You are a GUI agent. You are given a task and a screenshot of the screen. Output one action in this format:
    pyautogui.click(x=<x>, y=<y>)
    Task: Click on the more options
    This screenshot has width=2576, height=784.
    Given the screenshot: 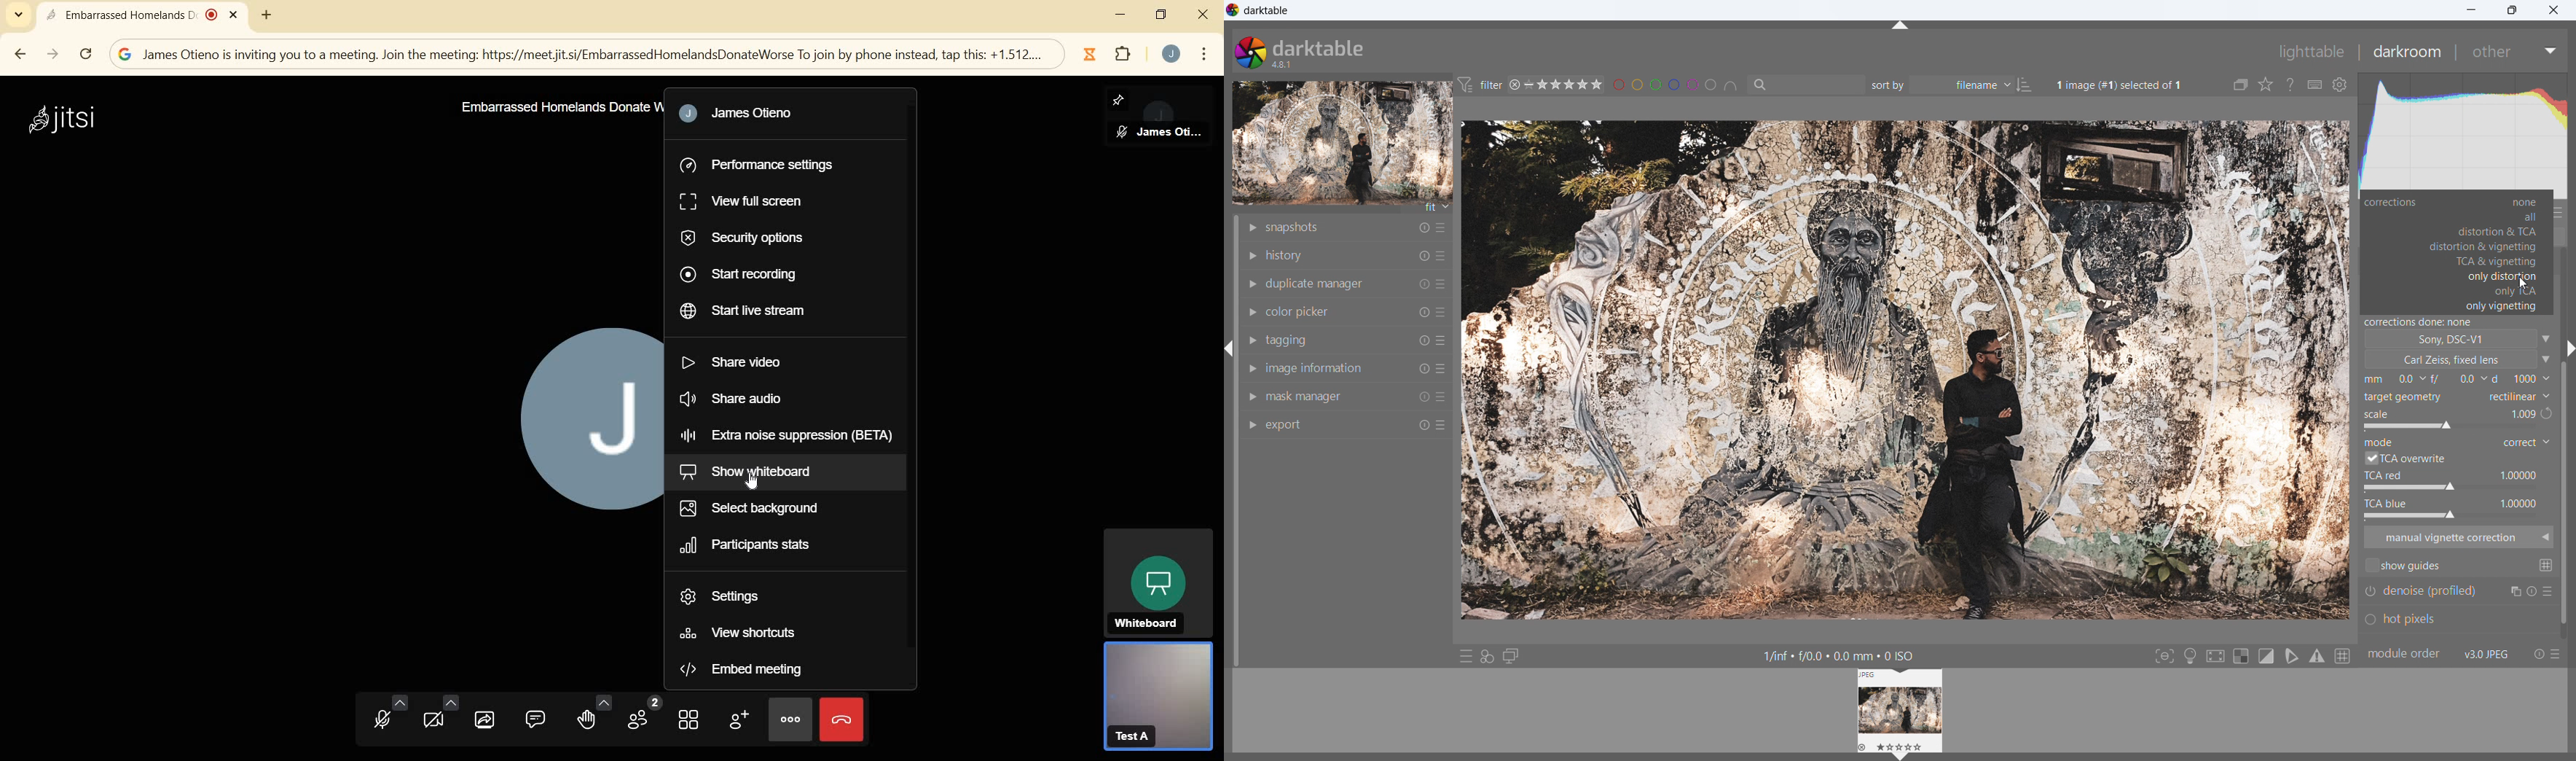 What is the action you would take?
    pyautogui.click(x=1441, y=314)
    